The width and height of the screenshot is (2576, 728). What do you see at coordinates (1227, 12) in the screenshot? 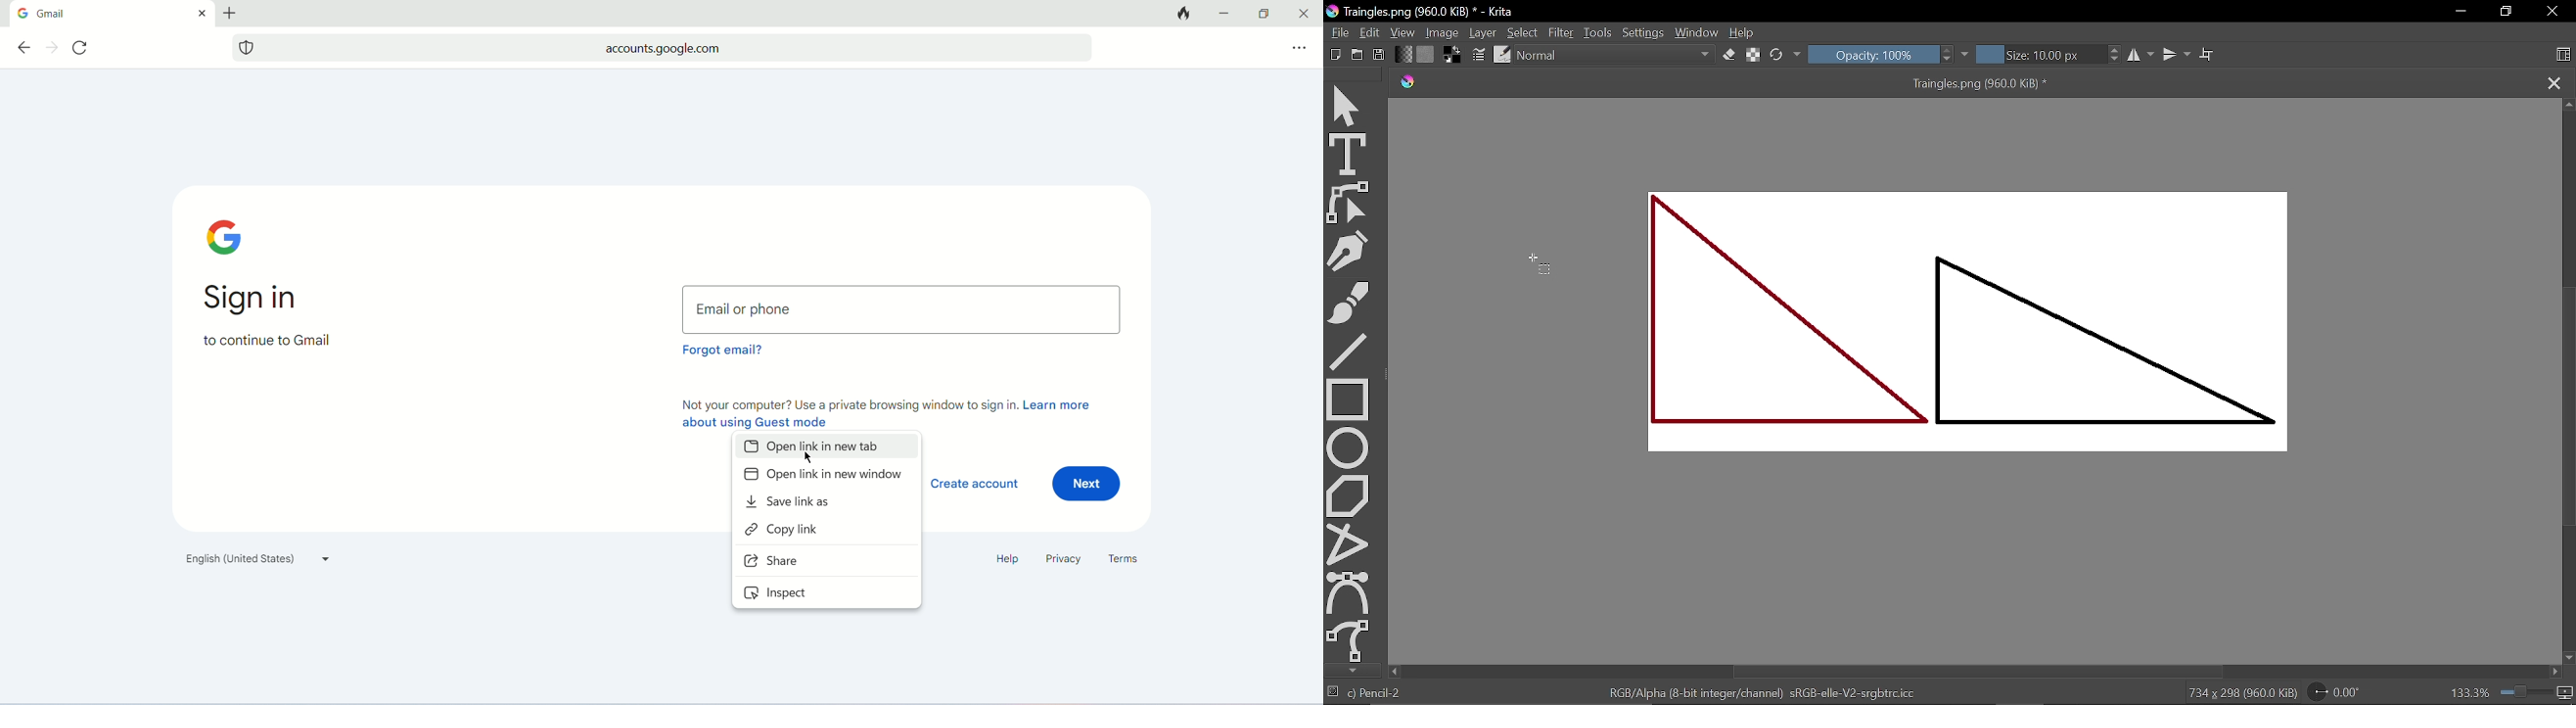
I see `minimize` at bounding box center [1227, 12].